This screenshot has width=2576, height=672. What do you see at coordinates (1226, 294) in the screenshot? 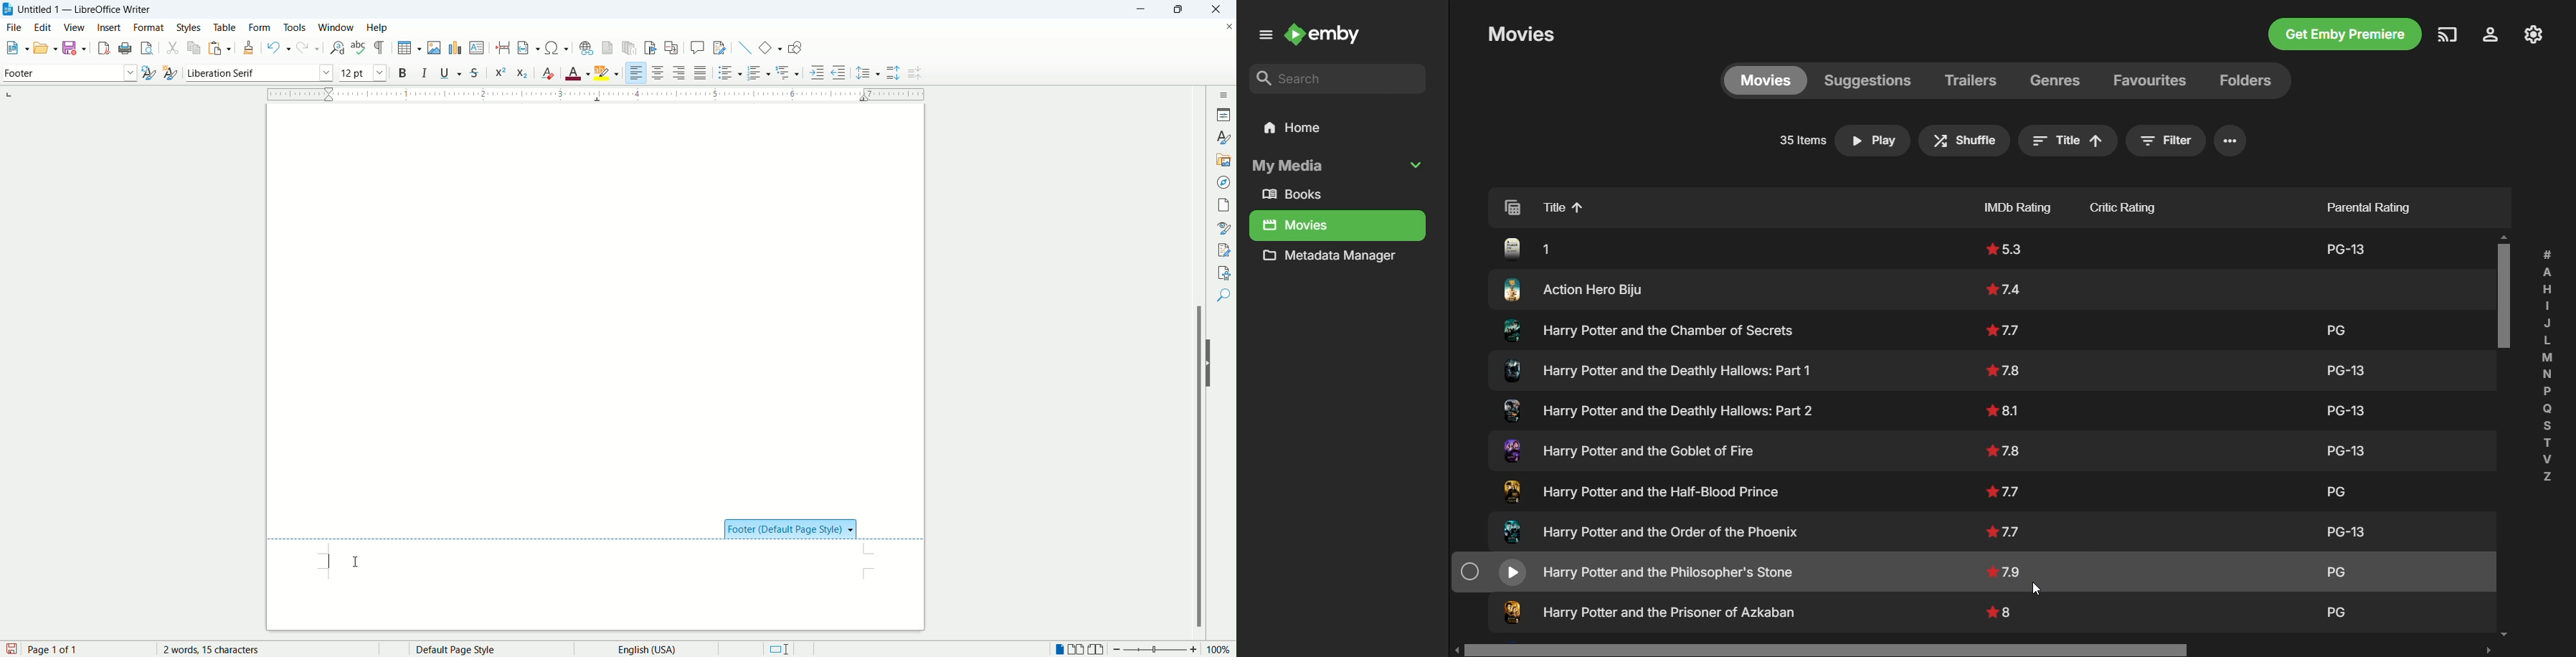
I see `find` at bounding box center [1226, 294].